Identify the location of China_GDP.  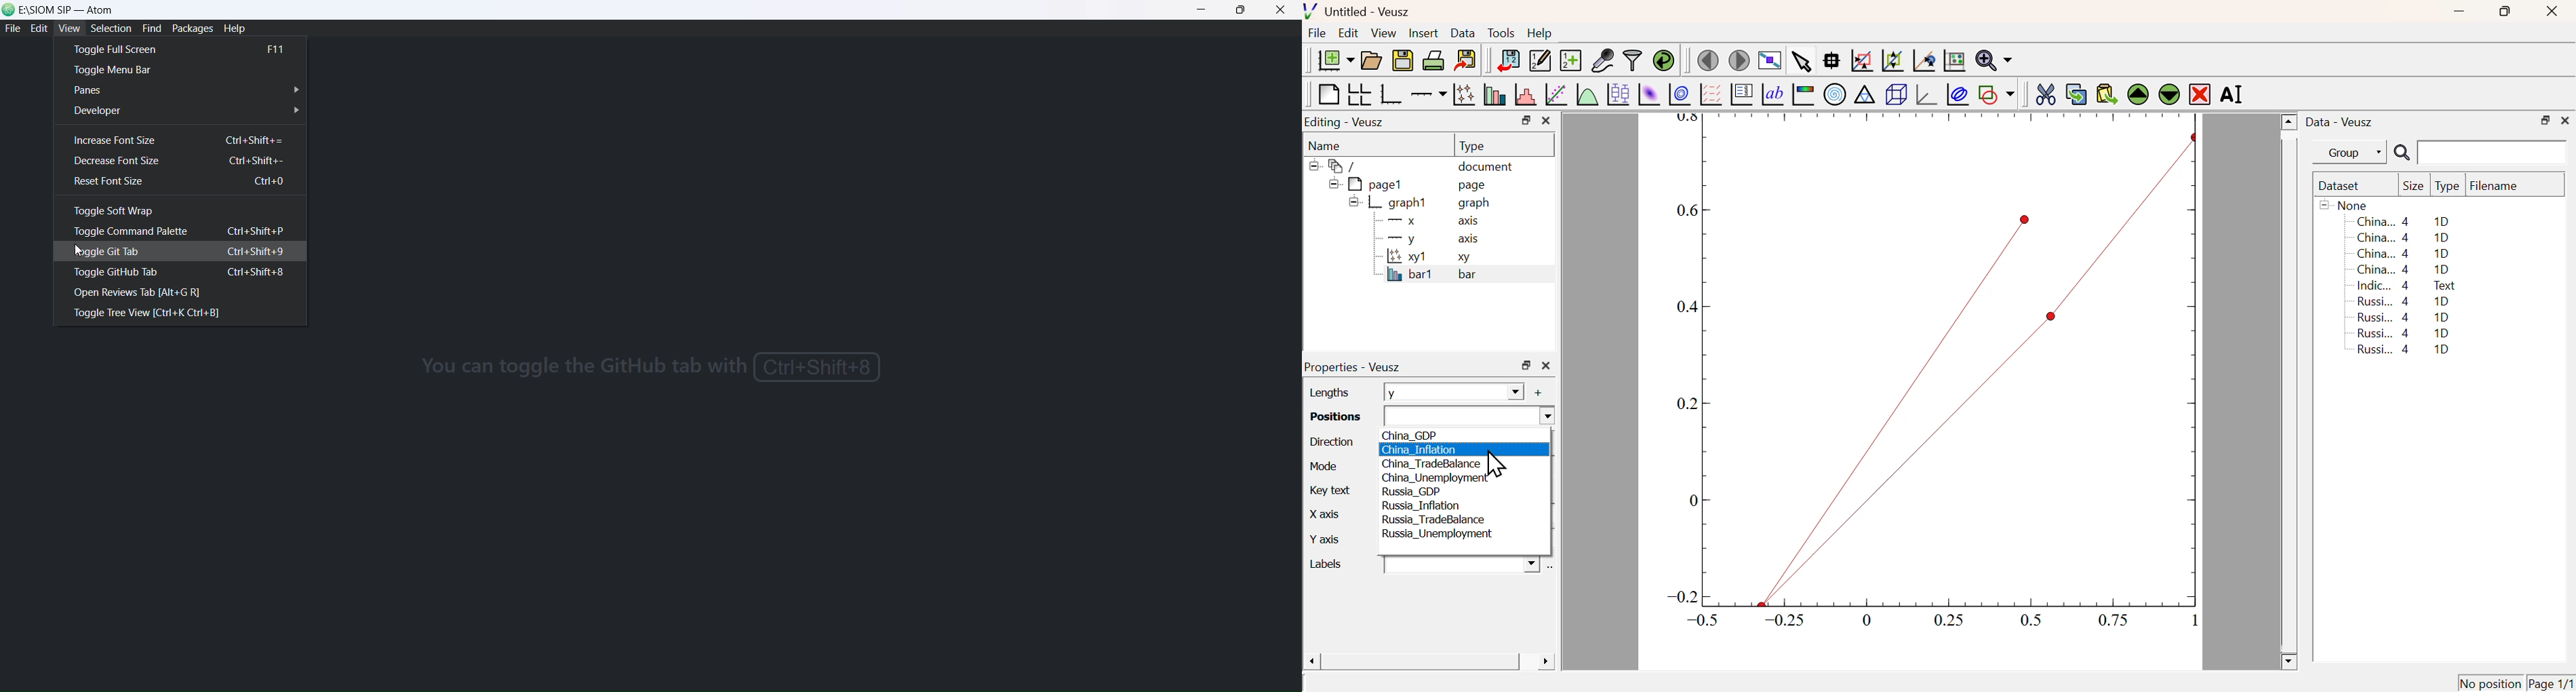
(1412, 436).